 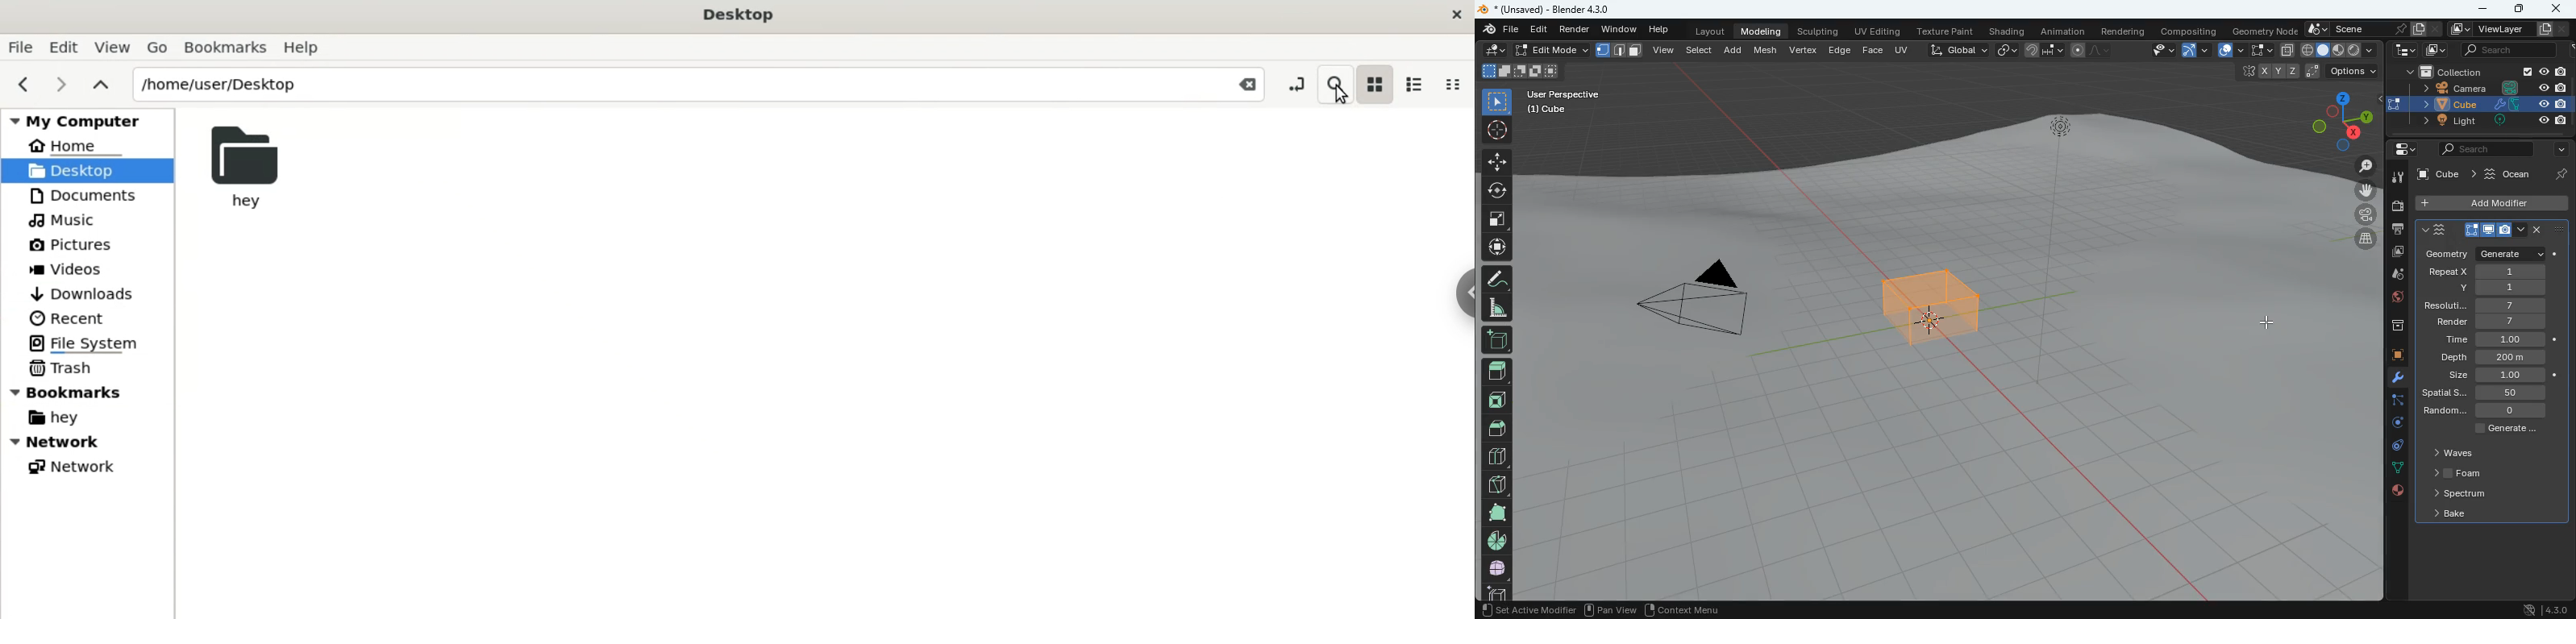 I want to click on zoom, so click(x=2363, y=166).